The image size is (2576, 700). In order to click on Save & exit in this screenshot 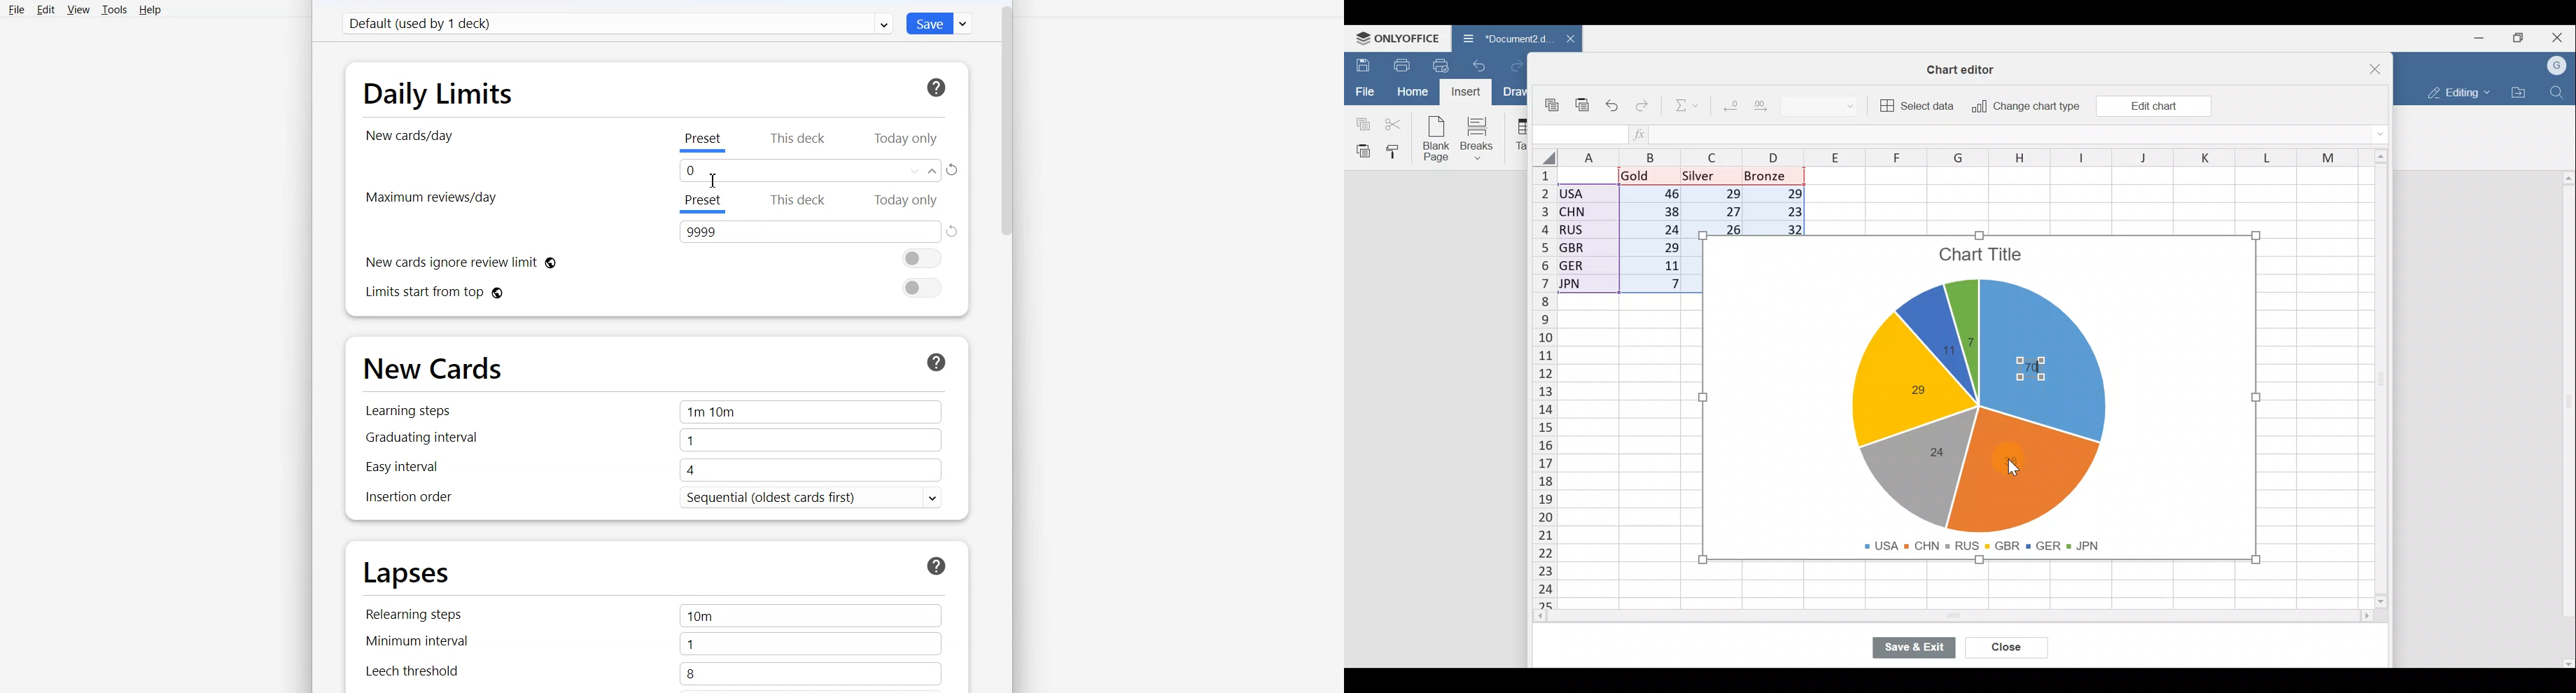, I will do `click(1921, 649)`.